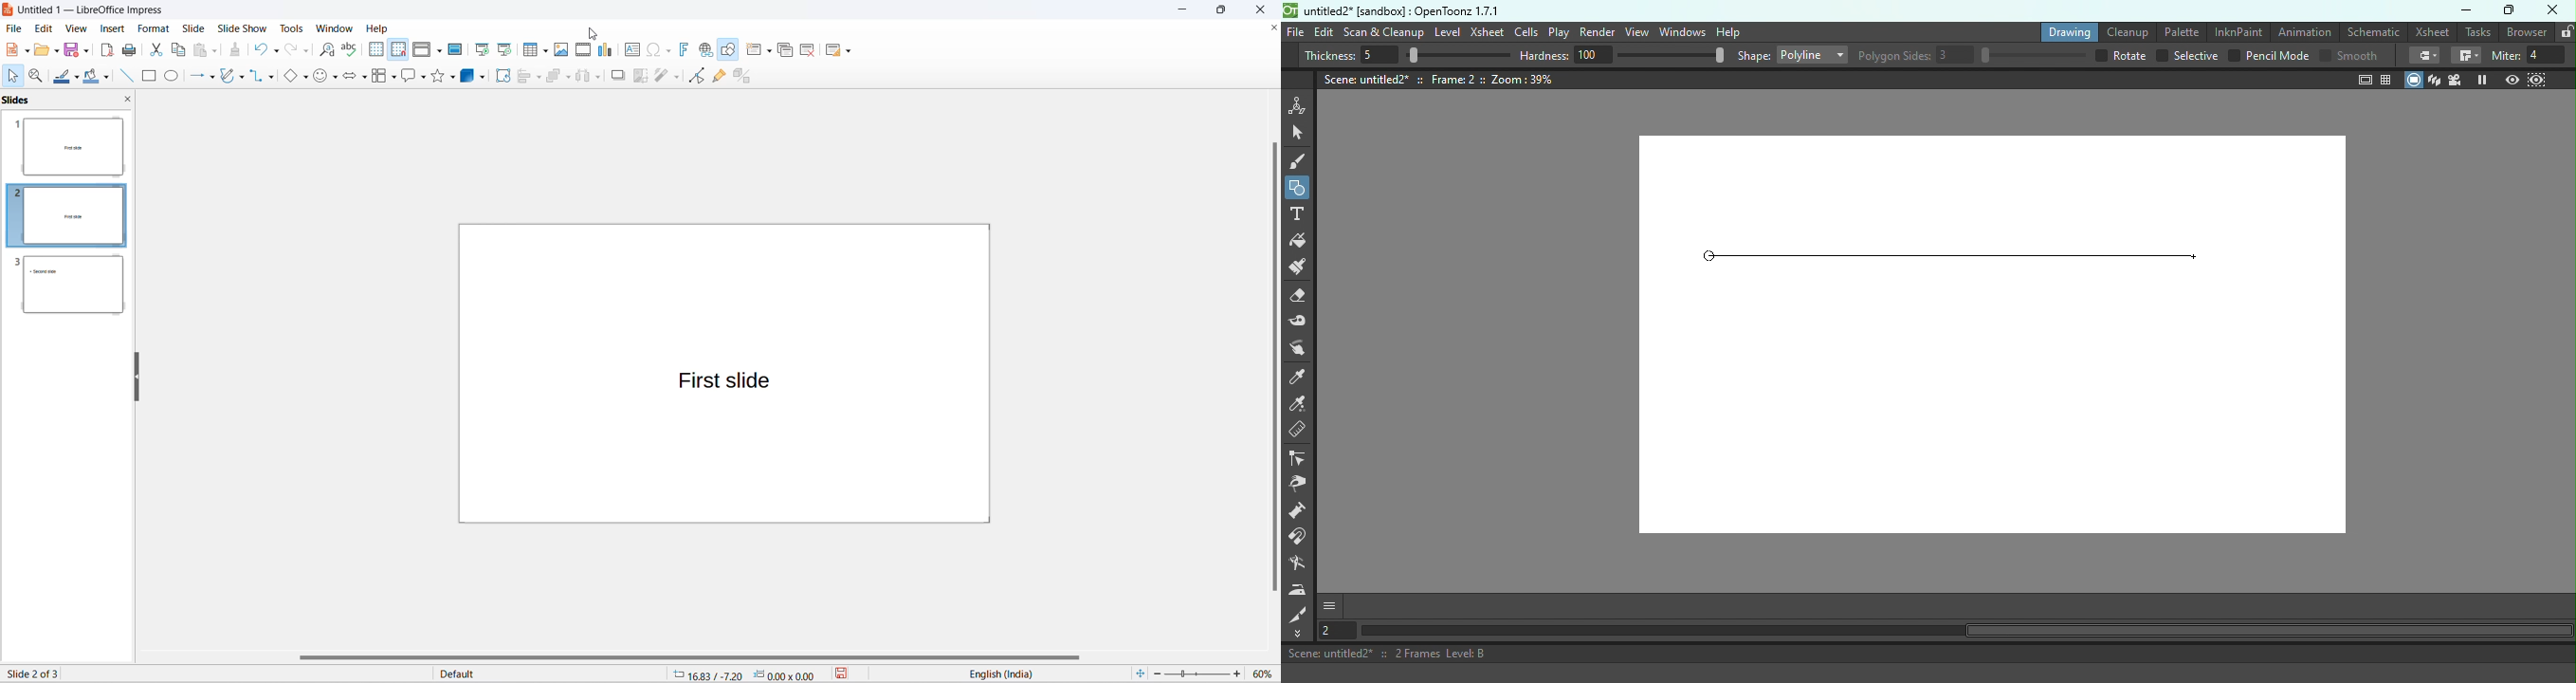 The image size is (2576, 700). I want to click on new file options, so click(26, 51).